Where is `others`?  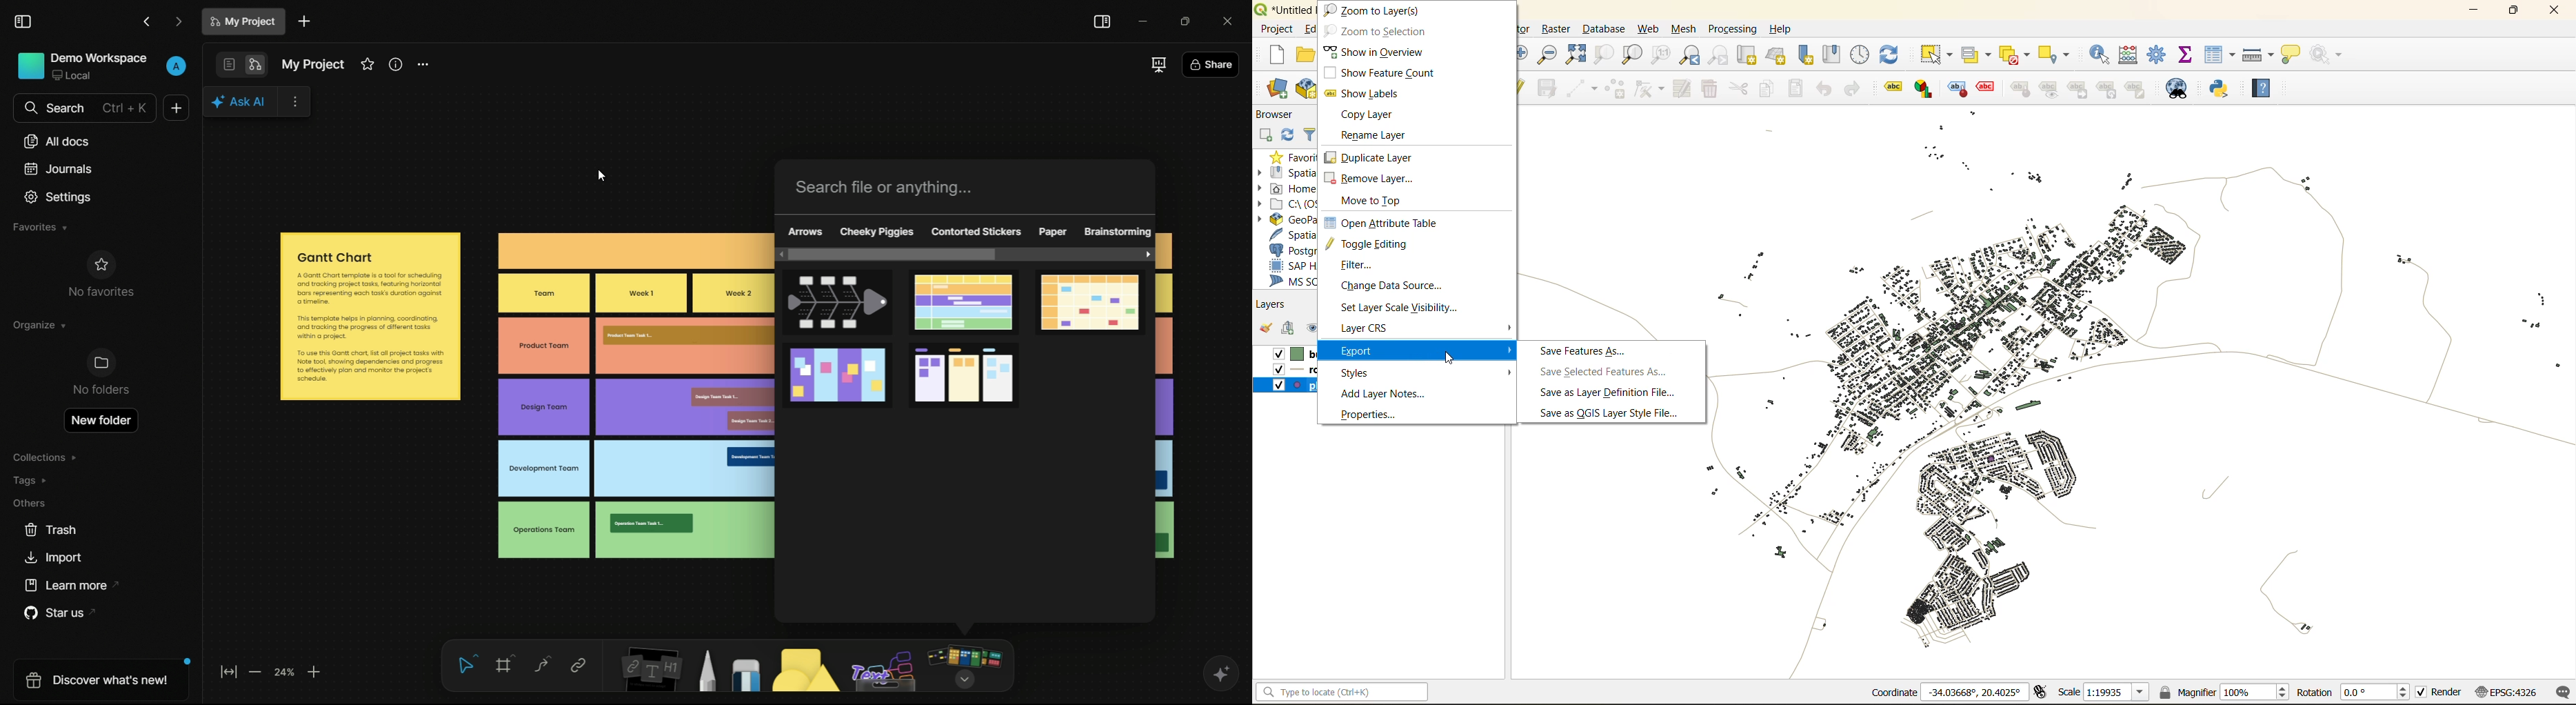
others is located at coordinates (30, 503).